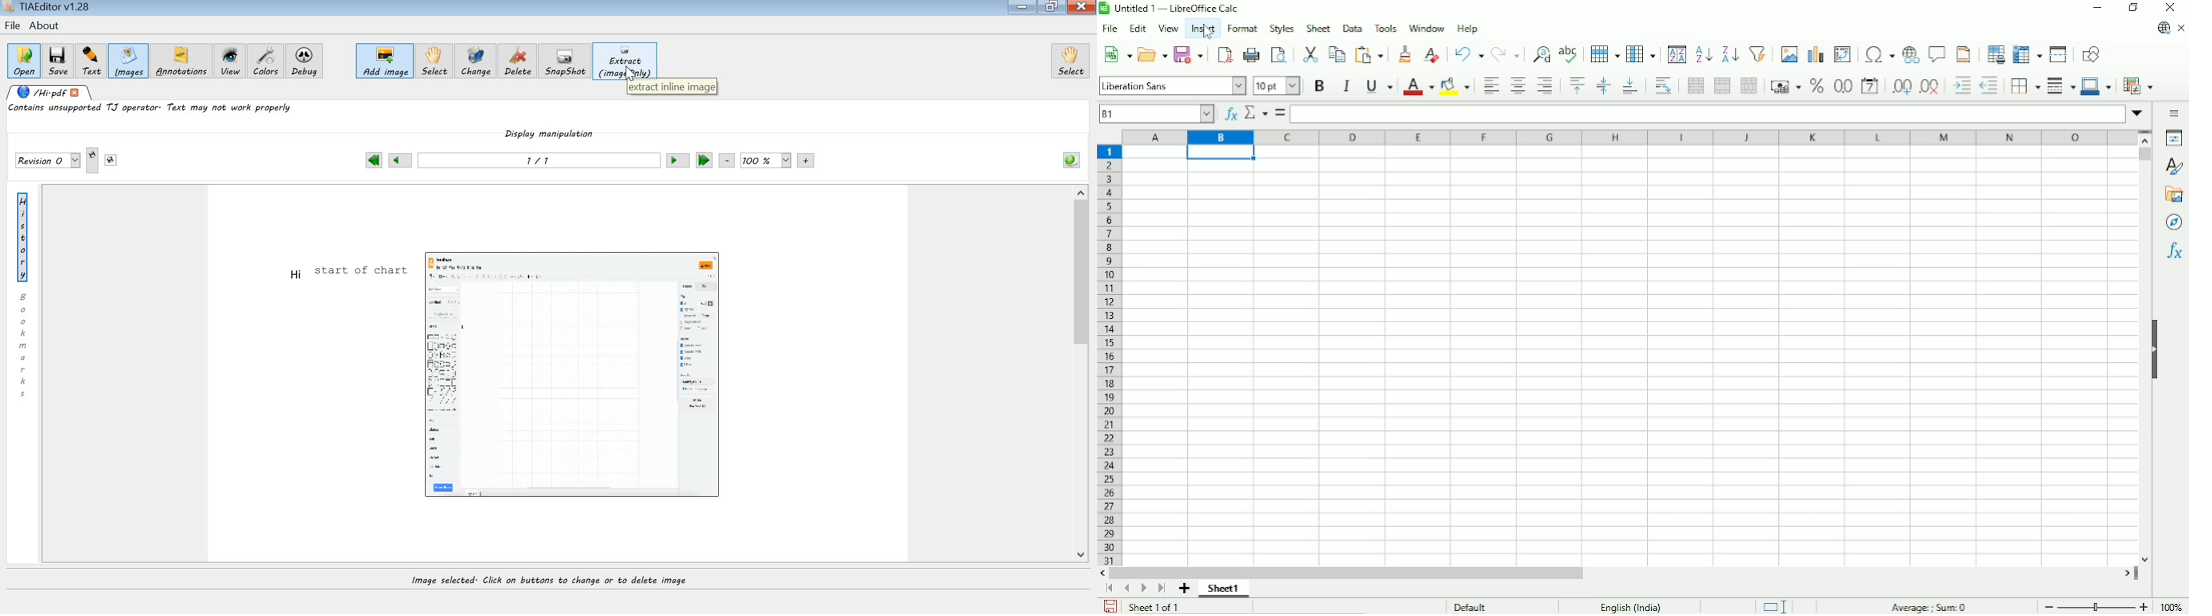 Image resolution: width=2212 pixels, height=616 pixels. Describe the element at coordinates (1454, 85) in the screenshot. I see `Background color` at that location.